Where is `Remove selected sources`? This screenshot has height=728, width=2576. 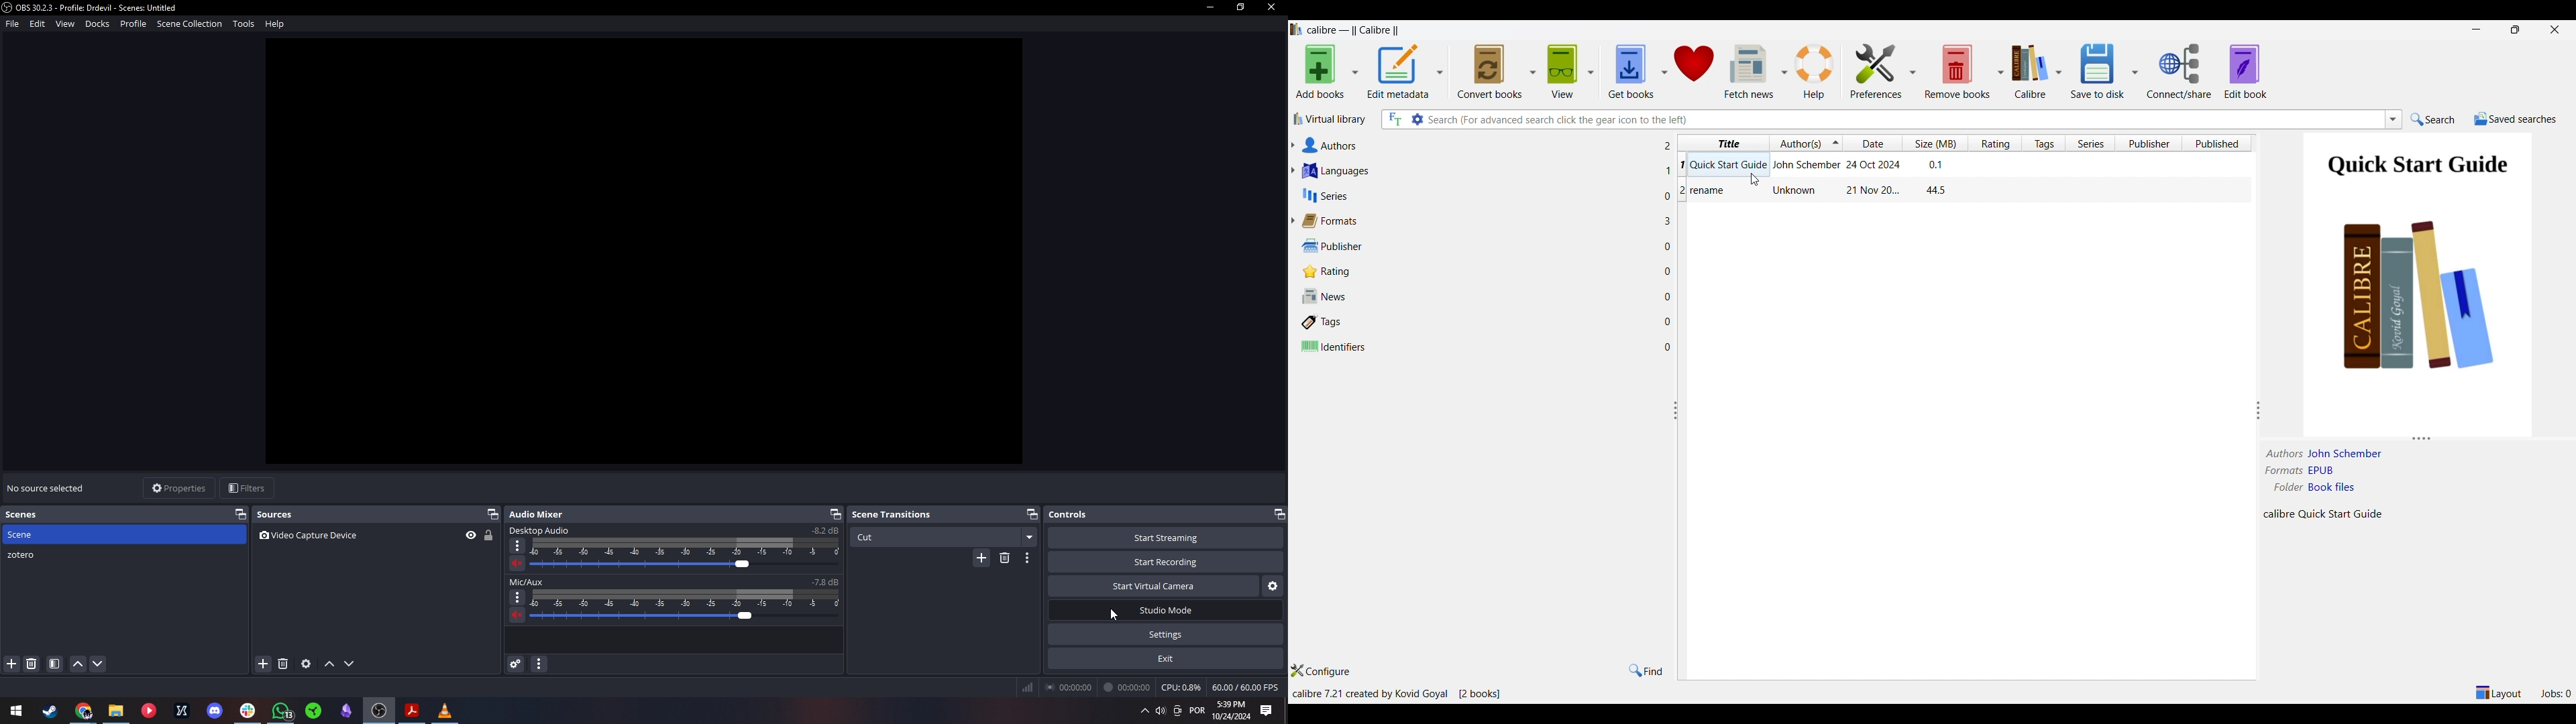
Remove selected sources is located at coordinates (283, 664).